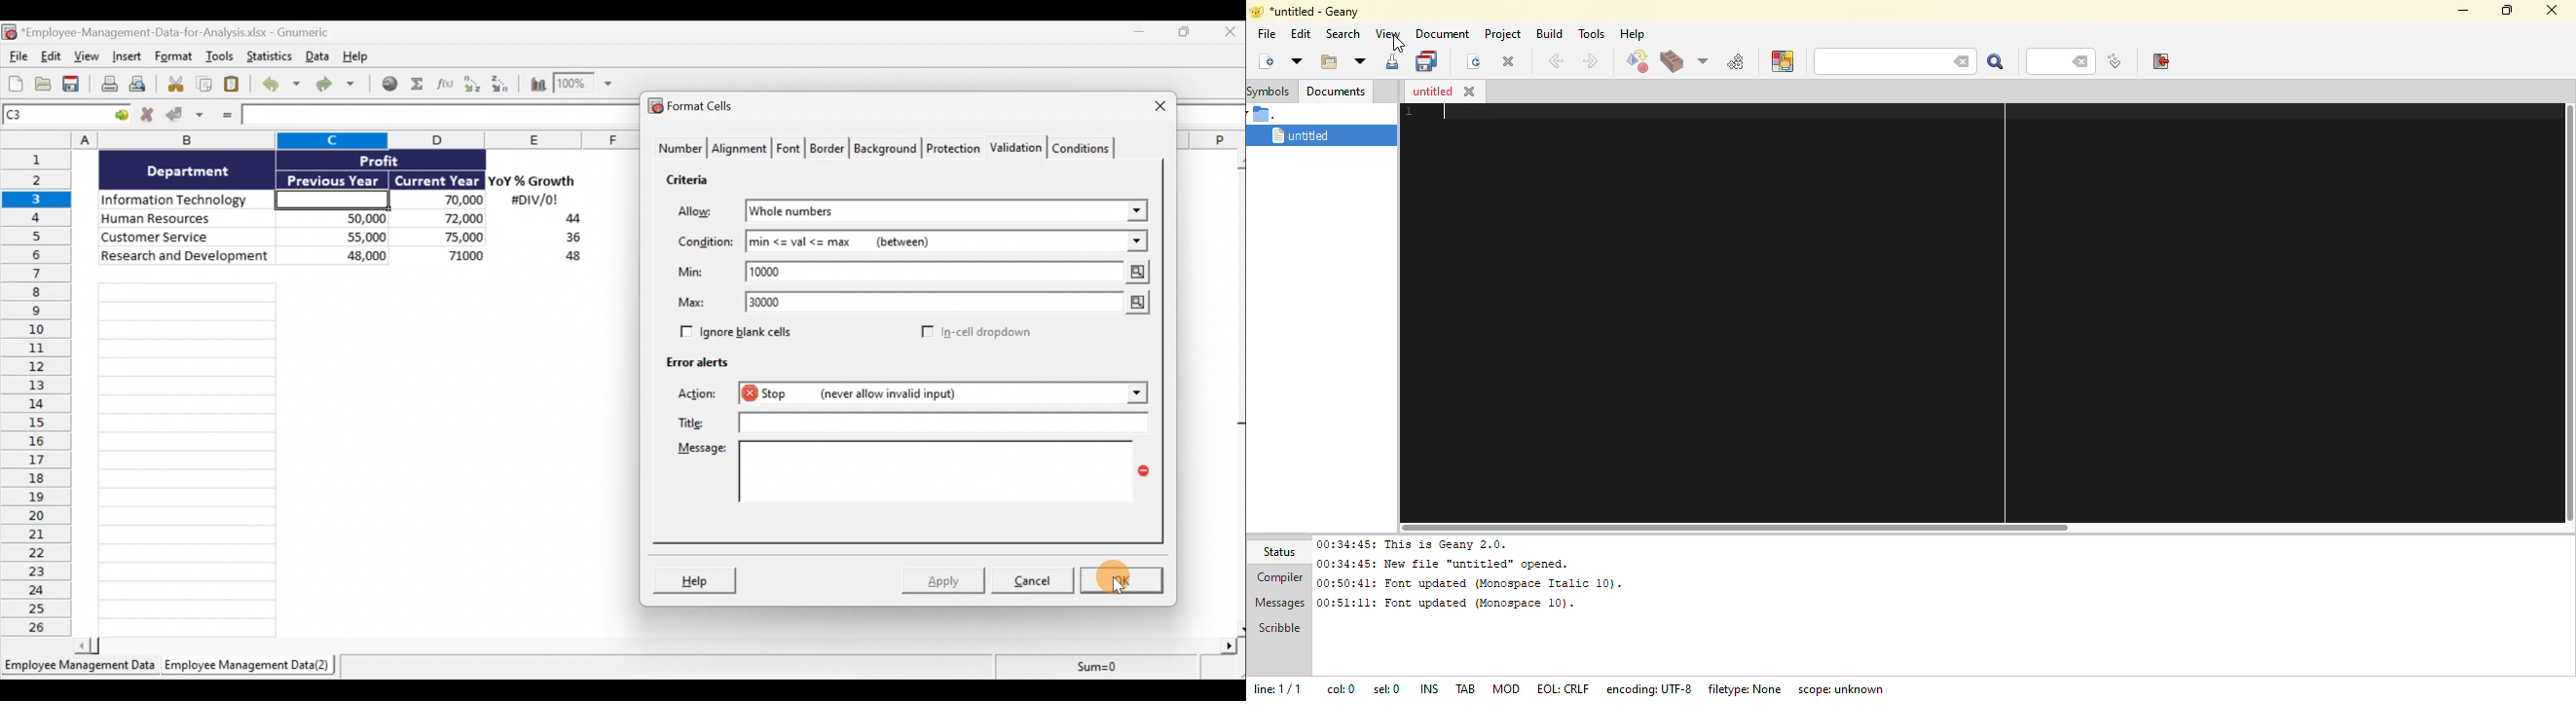 The image size is (2576, 728). Describe the element at coordinates (16, 58) in the screenshot. I see `File` at that location.